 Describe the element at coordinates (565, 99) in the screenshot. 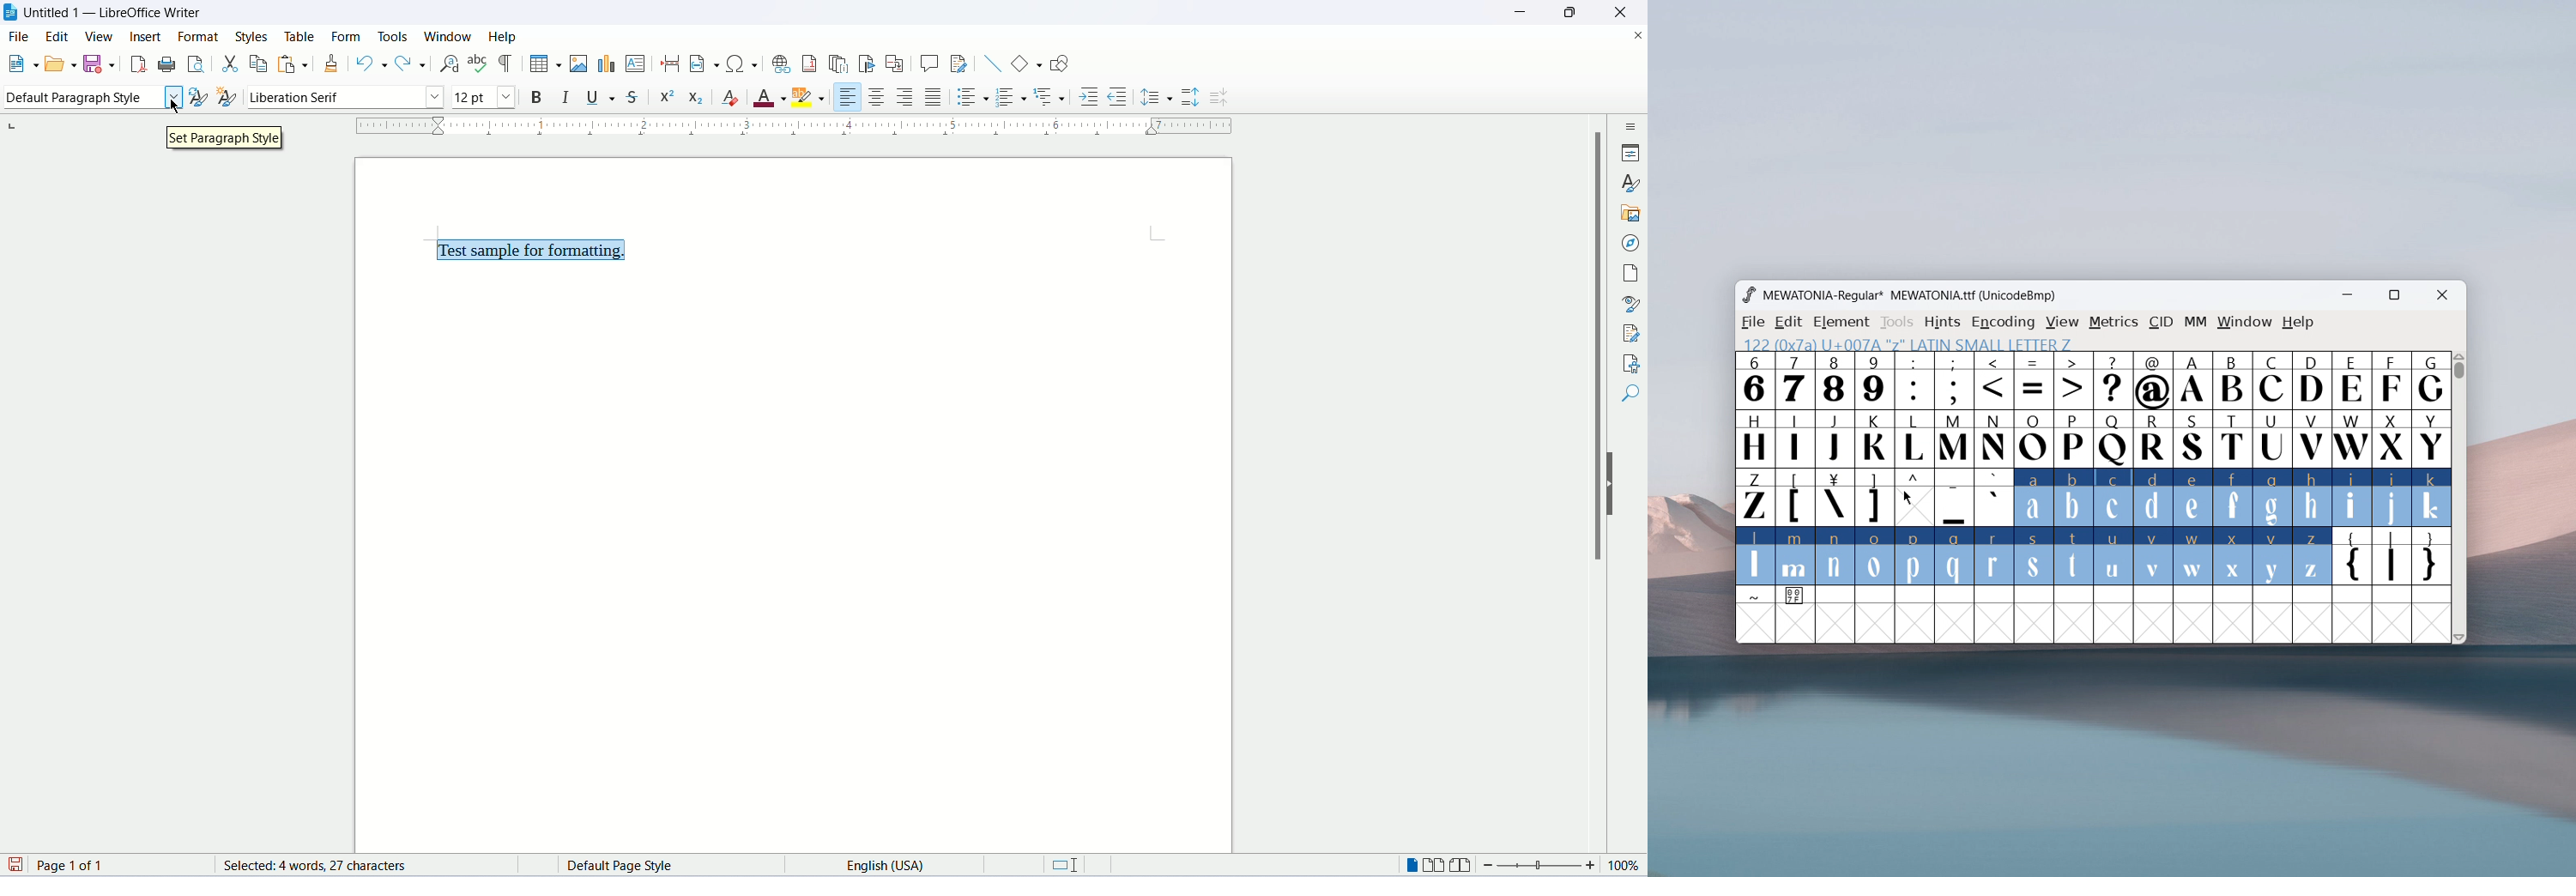

I see `italics` at that location.